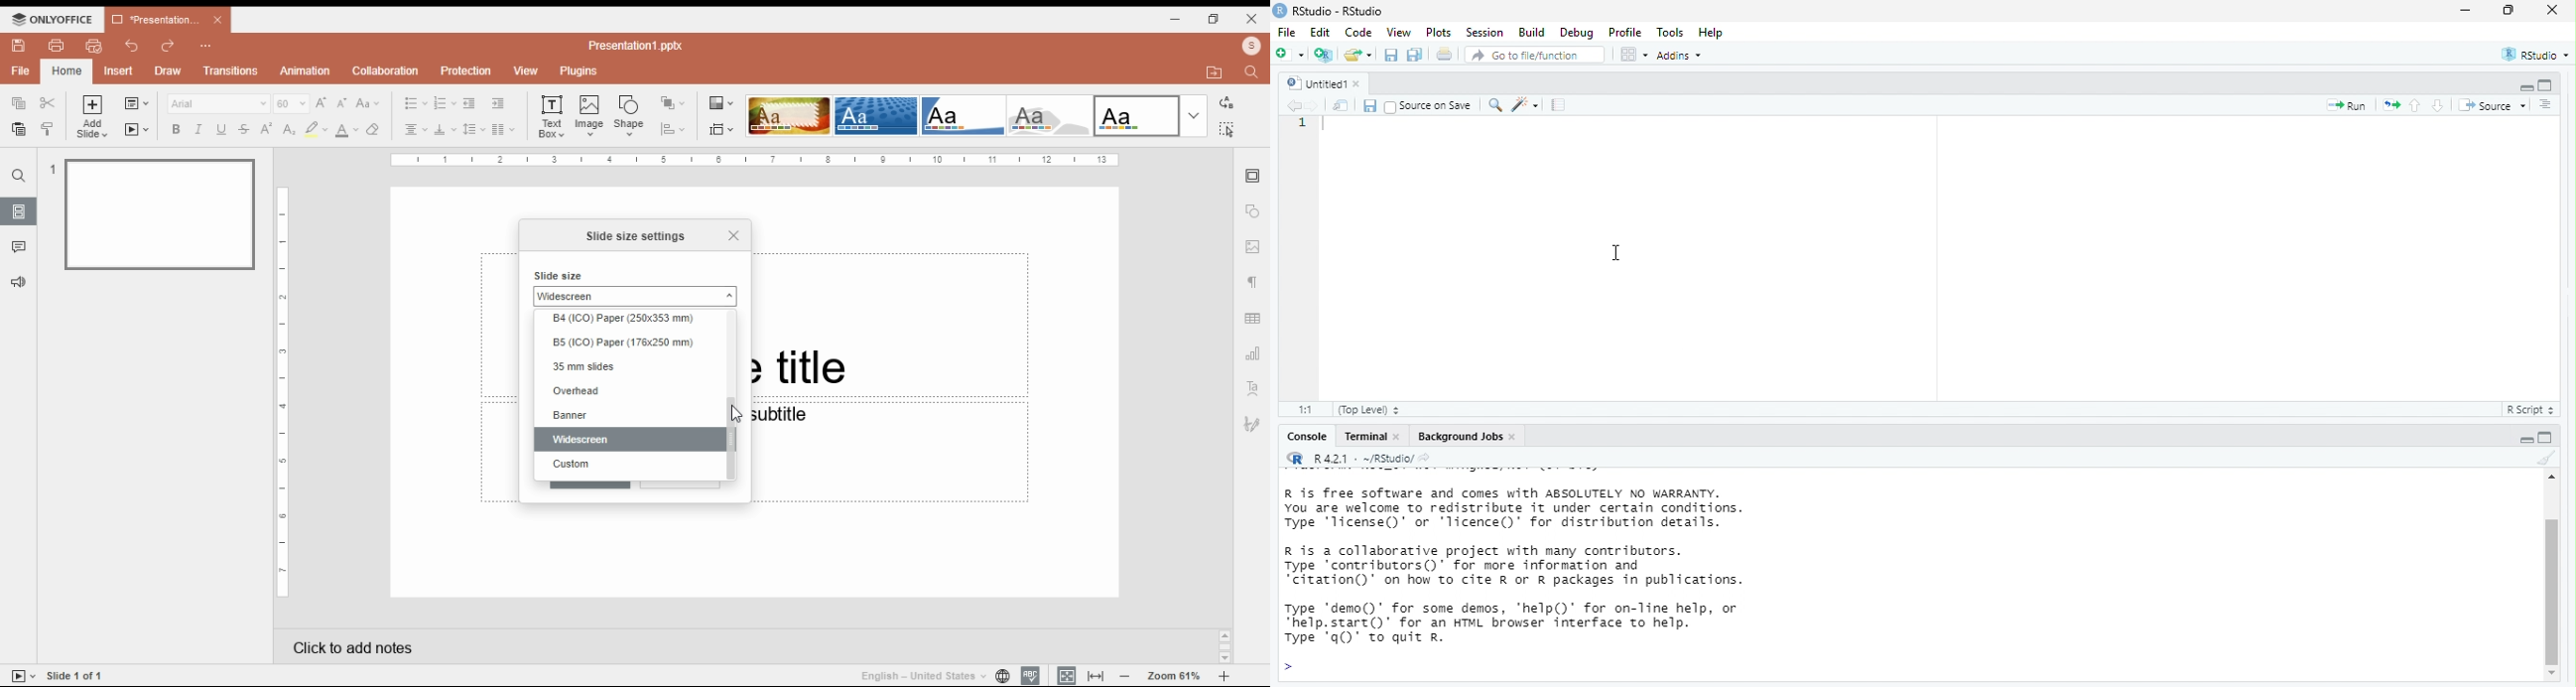 This screenshot has height=700, width=2576. What do you see at coordinates (737, 414) in the screenshot?
I see `Cursor` at bounding box center [737, 414].